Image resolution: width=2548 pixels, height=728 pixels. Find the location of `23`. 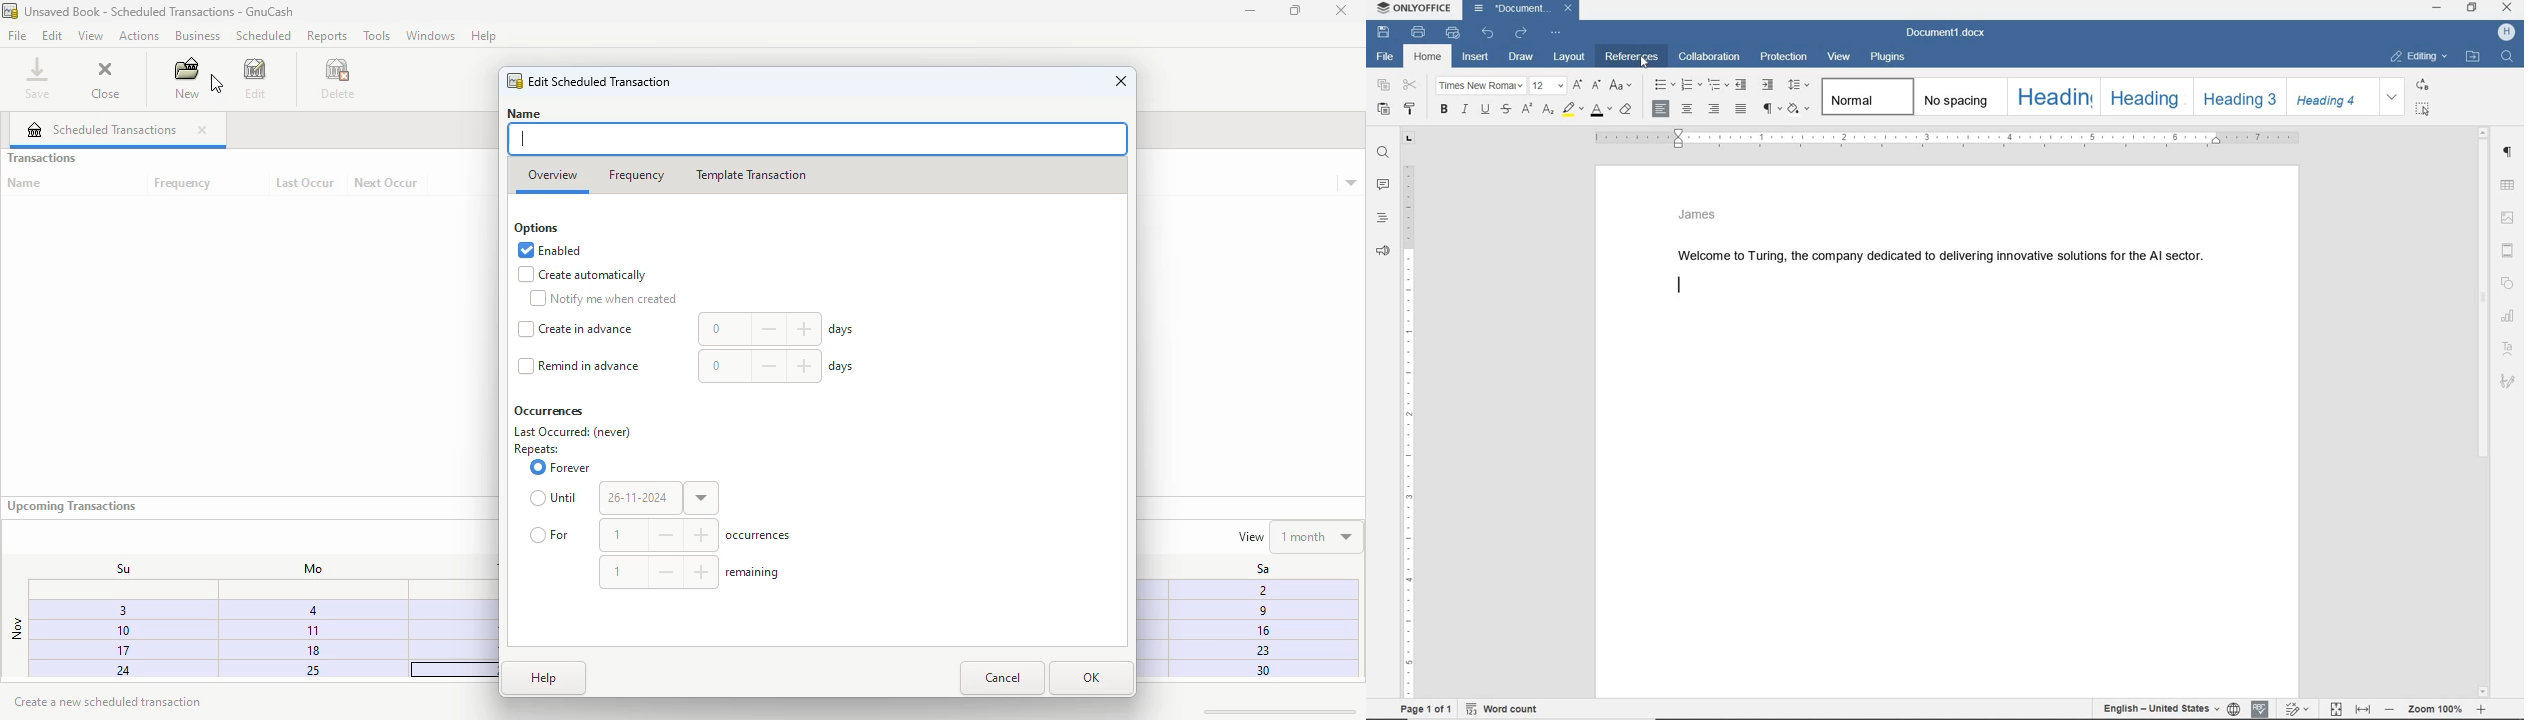

23 is located at coordinates (1260, 650).